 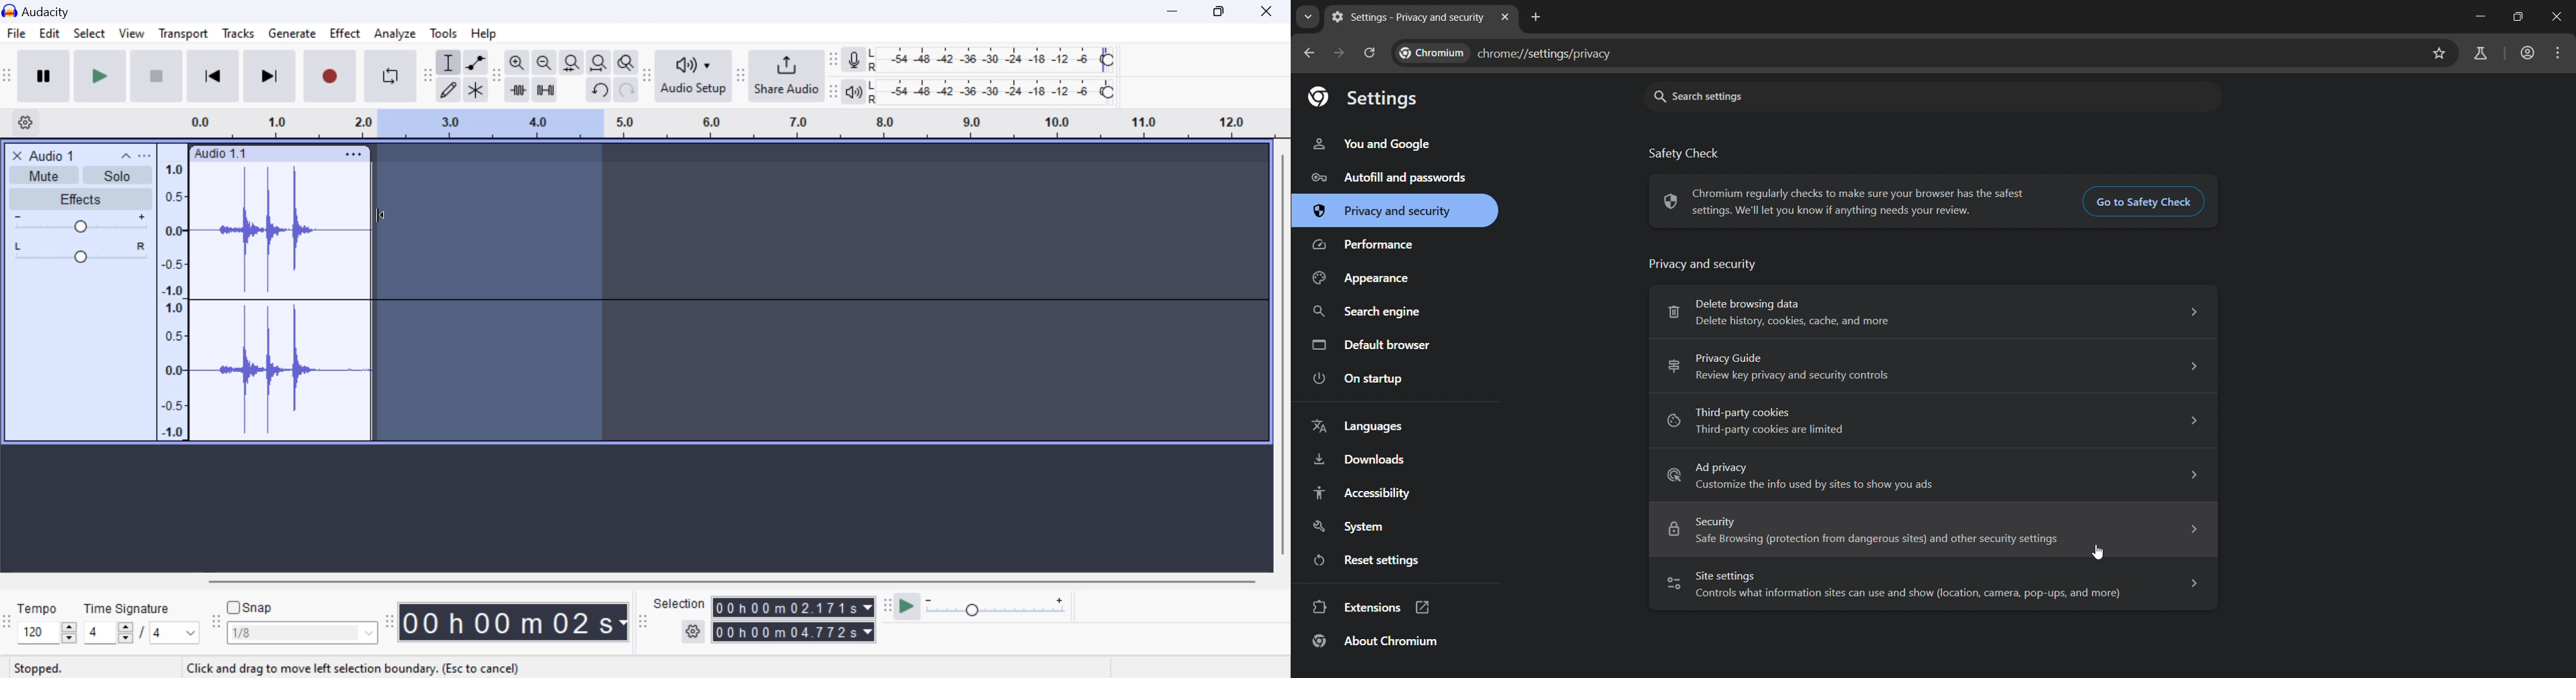 I want to click on Solo, so click(x=118, y=176).